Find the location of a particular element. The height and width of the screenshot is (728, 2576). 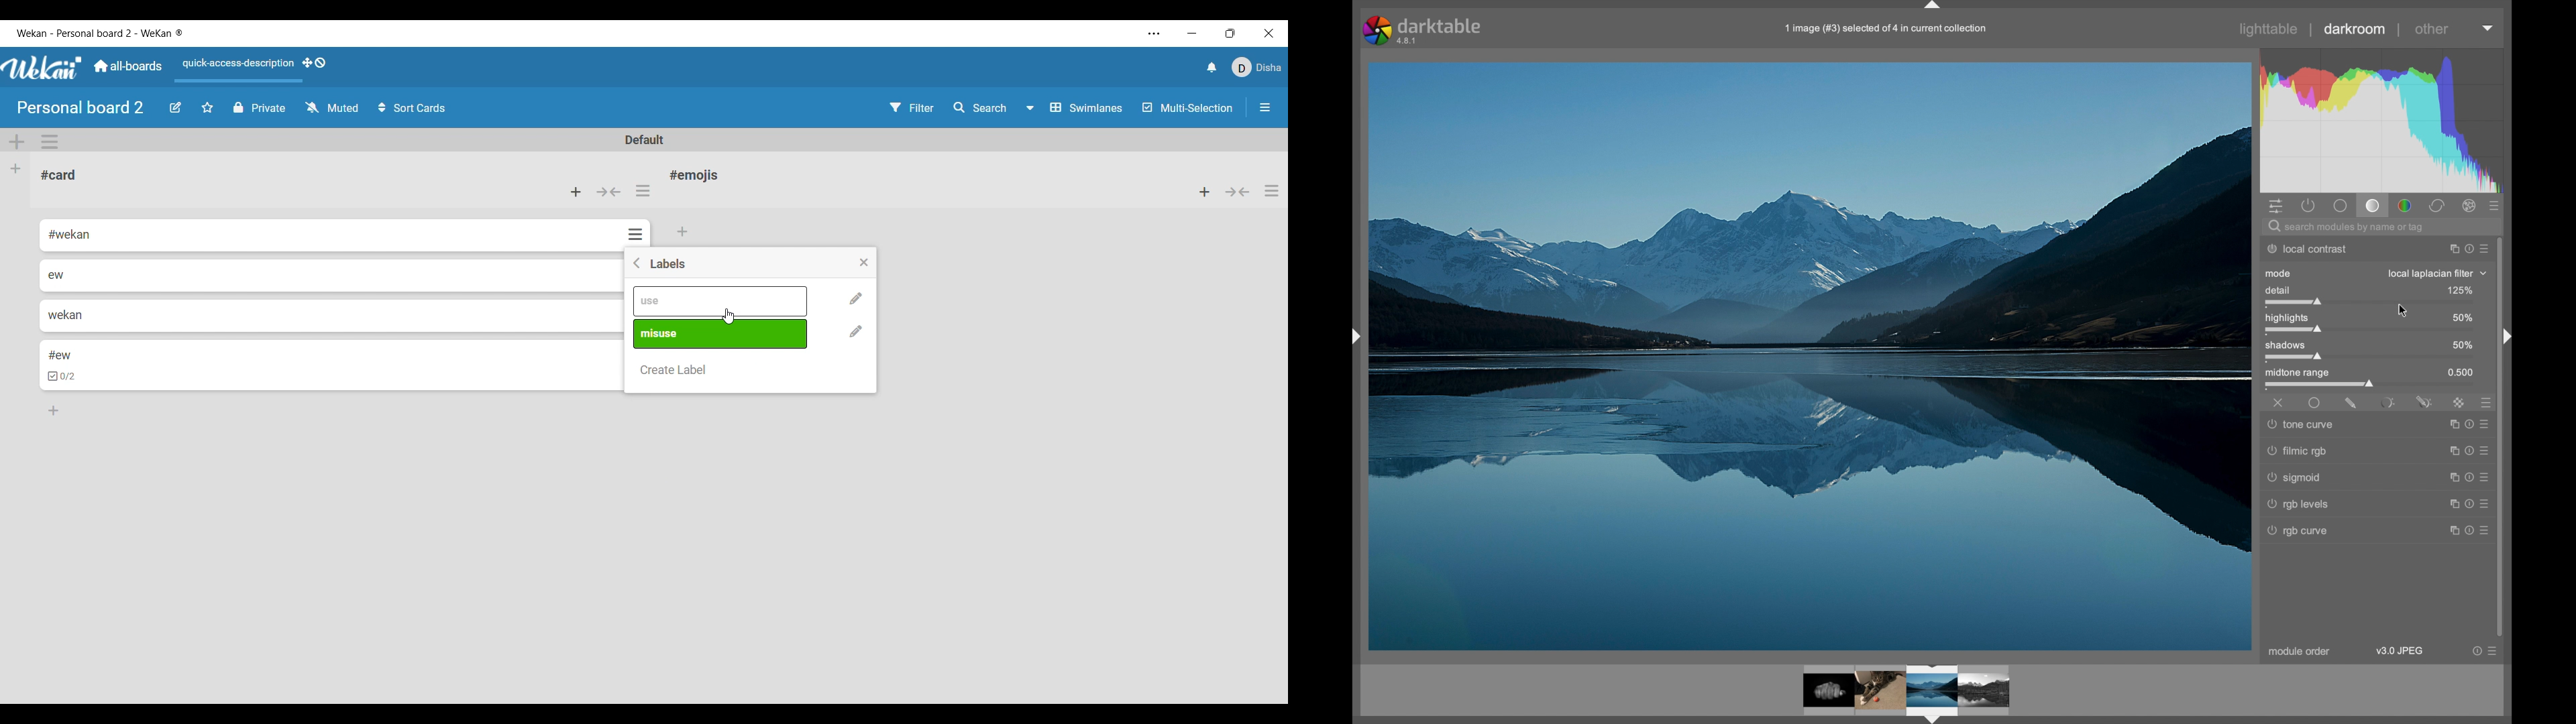

histogram is located at coordinates (2382, 119).